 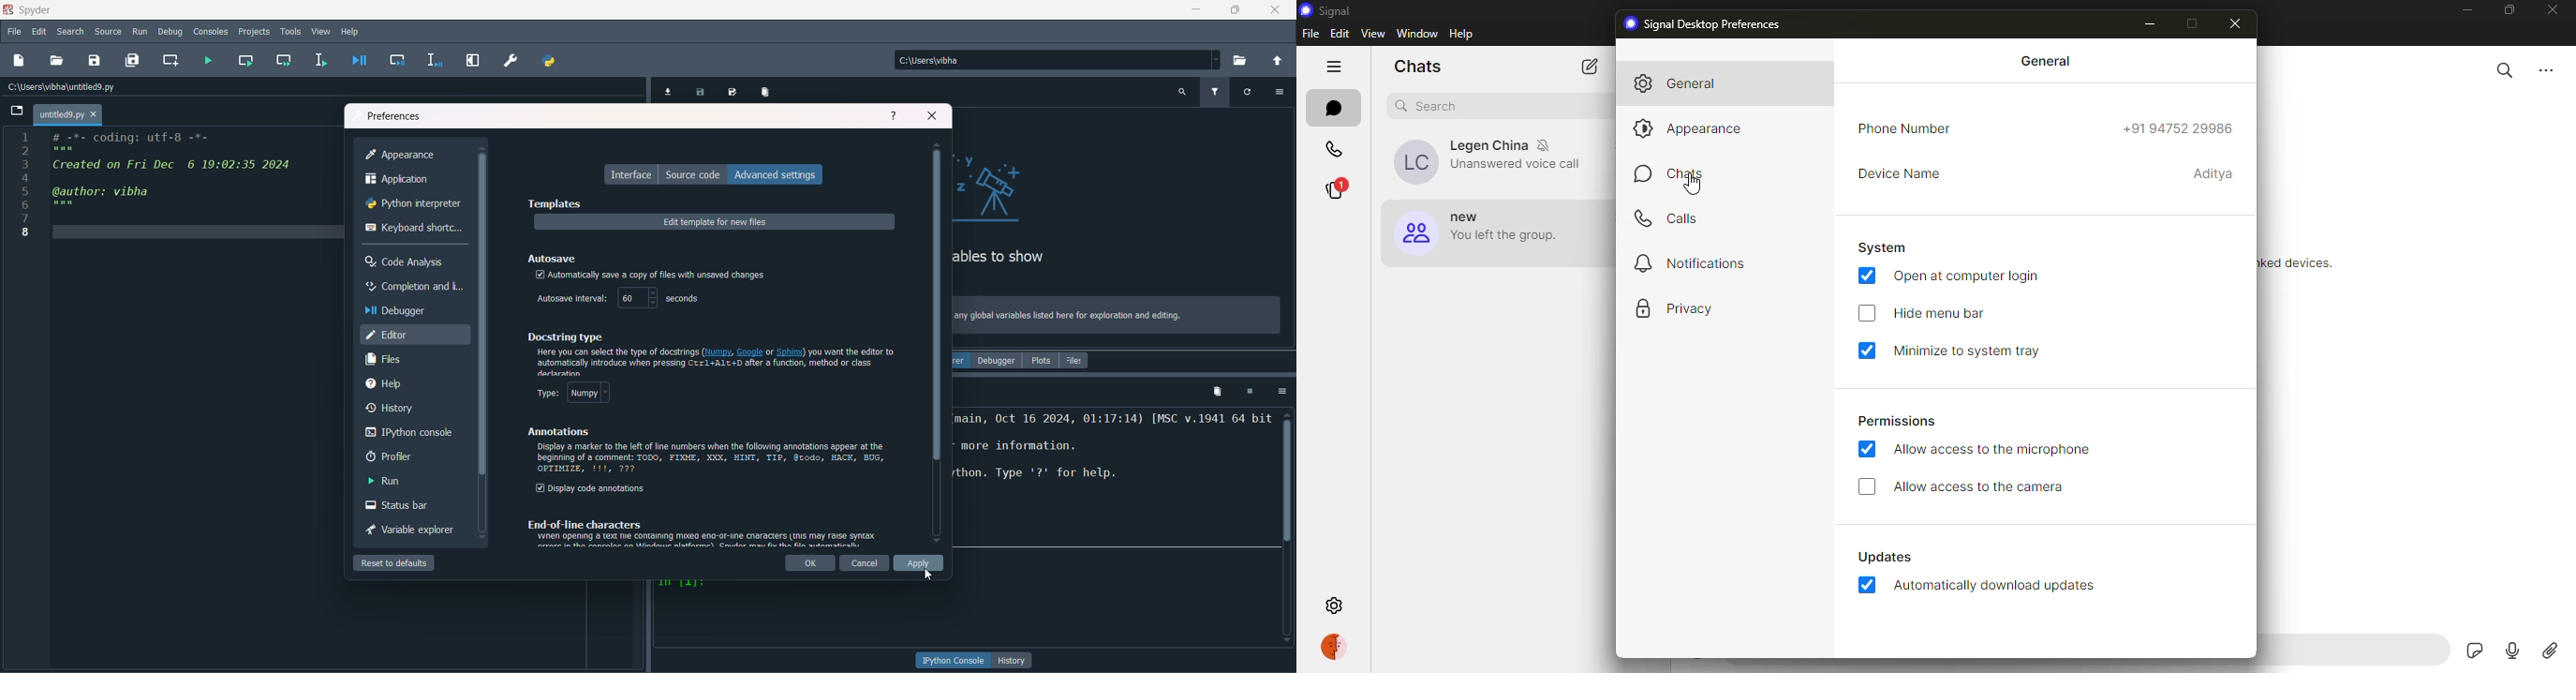 What do you see at coordinates (174, 172) in the screenshot?
I see `code` at bounding box center [174, 172].